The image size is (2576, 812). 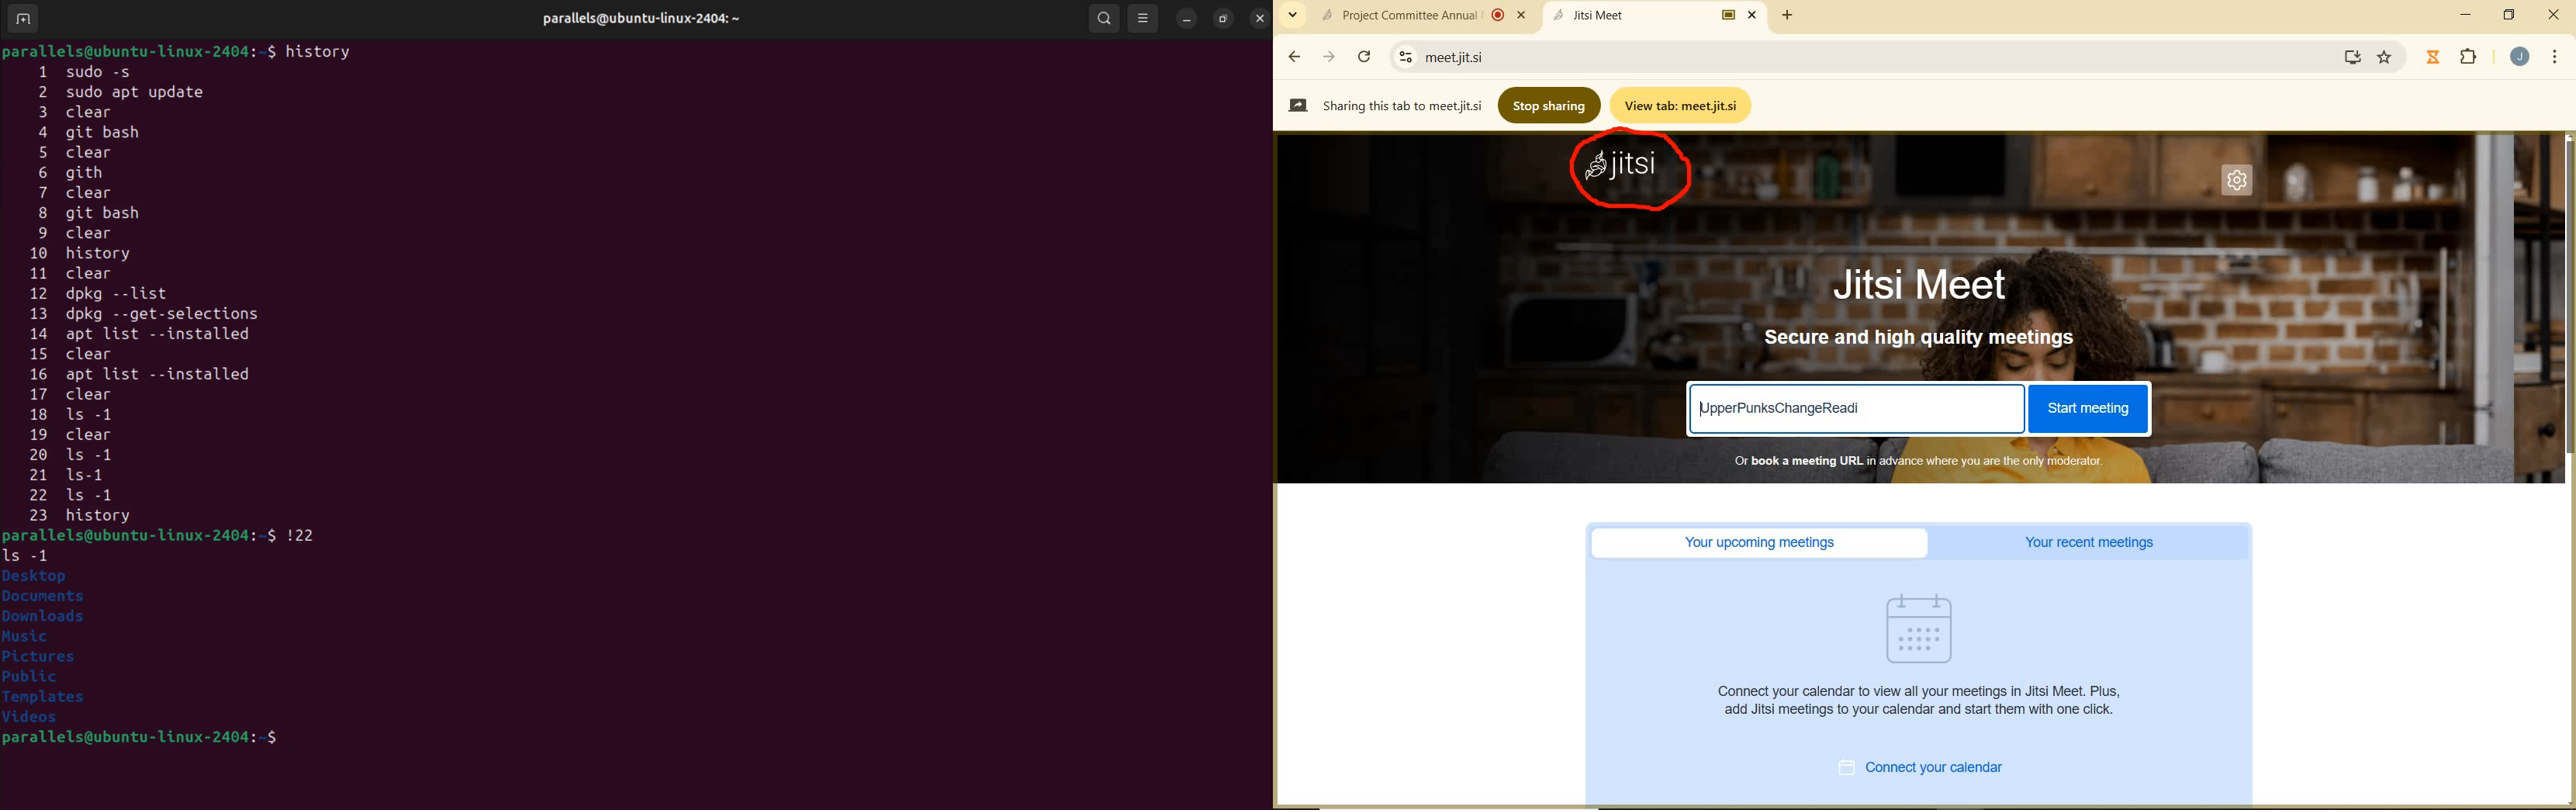 What do you see at coordinates (83, 153) in the screenshot?
I see `5 clear` at bounding box center [83, 153].